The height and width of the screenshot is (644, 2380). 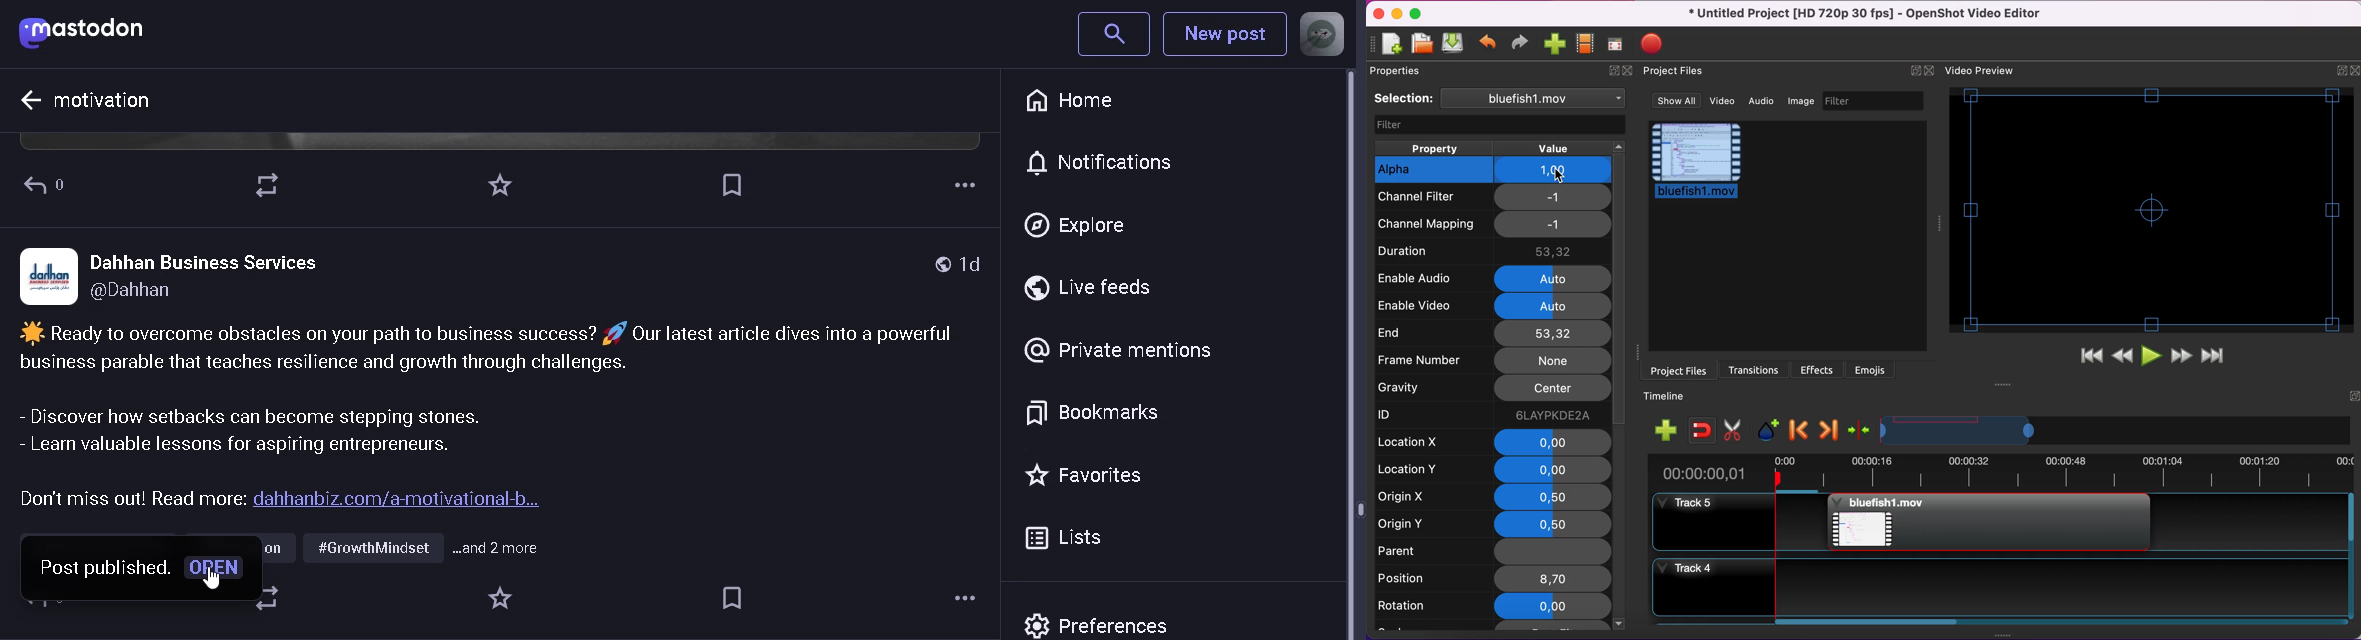 I want to click on More, so click(x=967, y=596).